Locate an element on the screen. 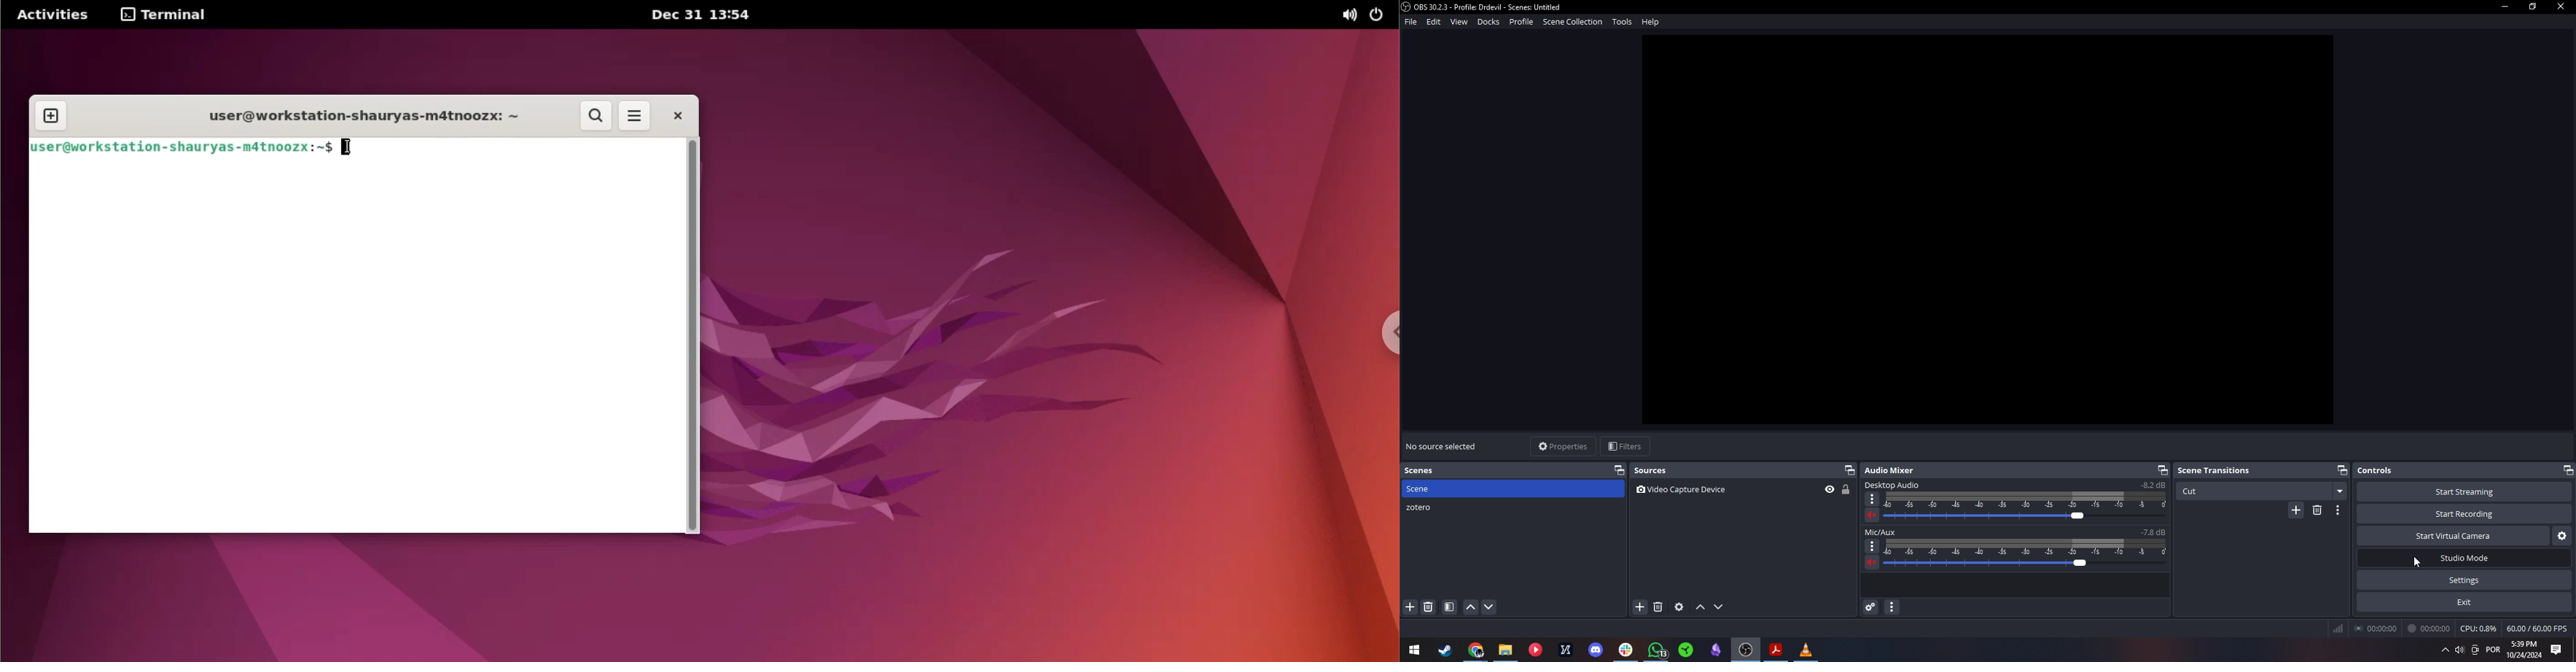 This screenshot has height=672, width=2576. Scenes is located at coordinates (1504, 470).